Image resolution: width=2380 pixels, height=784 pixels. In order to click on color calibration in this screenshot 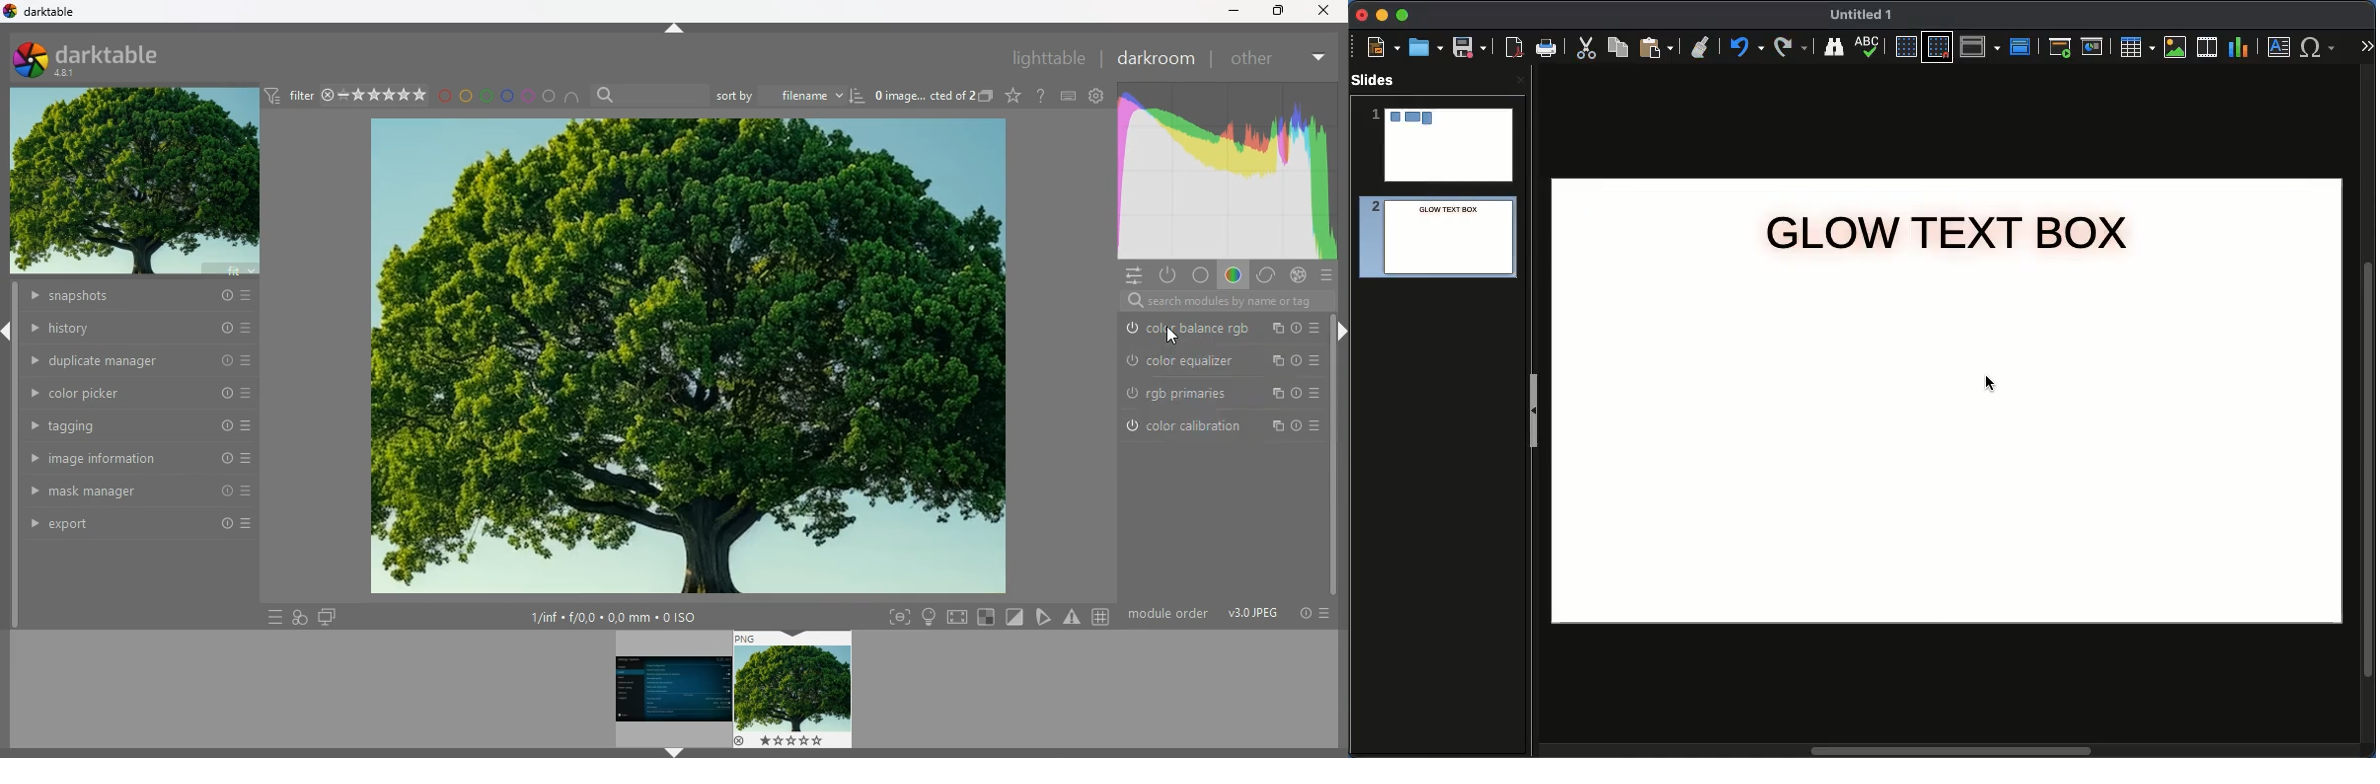, I will do `click(1216, 428)`.